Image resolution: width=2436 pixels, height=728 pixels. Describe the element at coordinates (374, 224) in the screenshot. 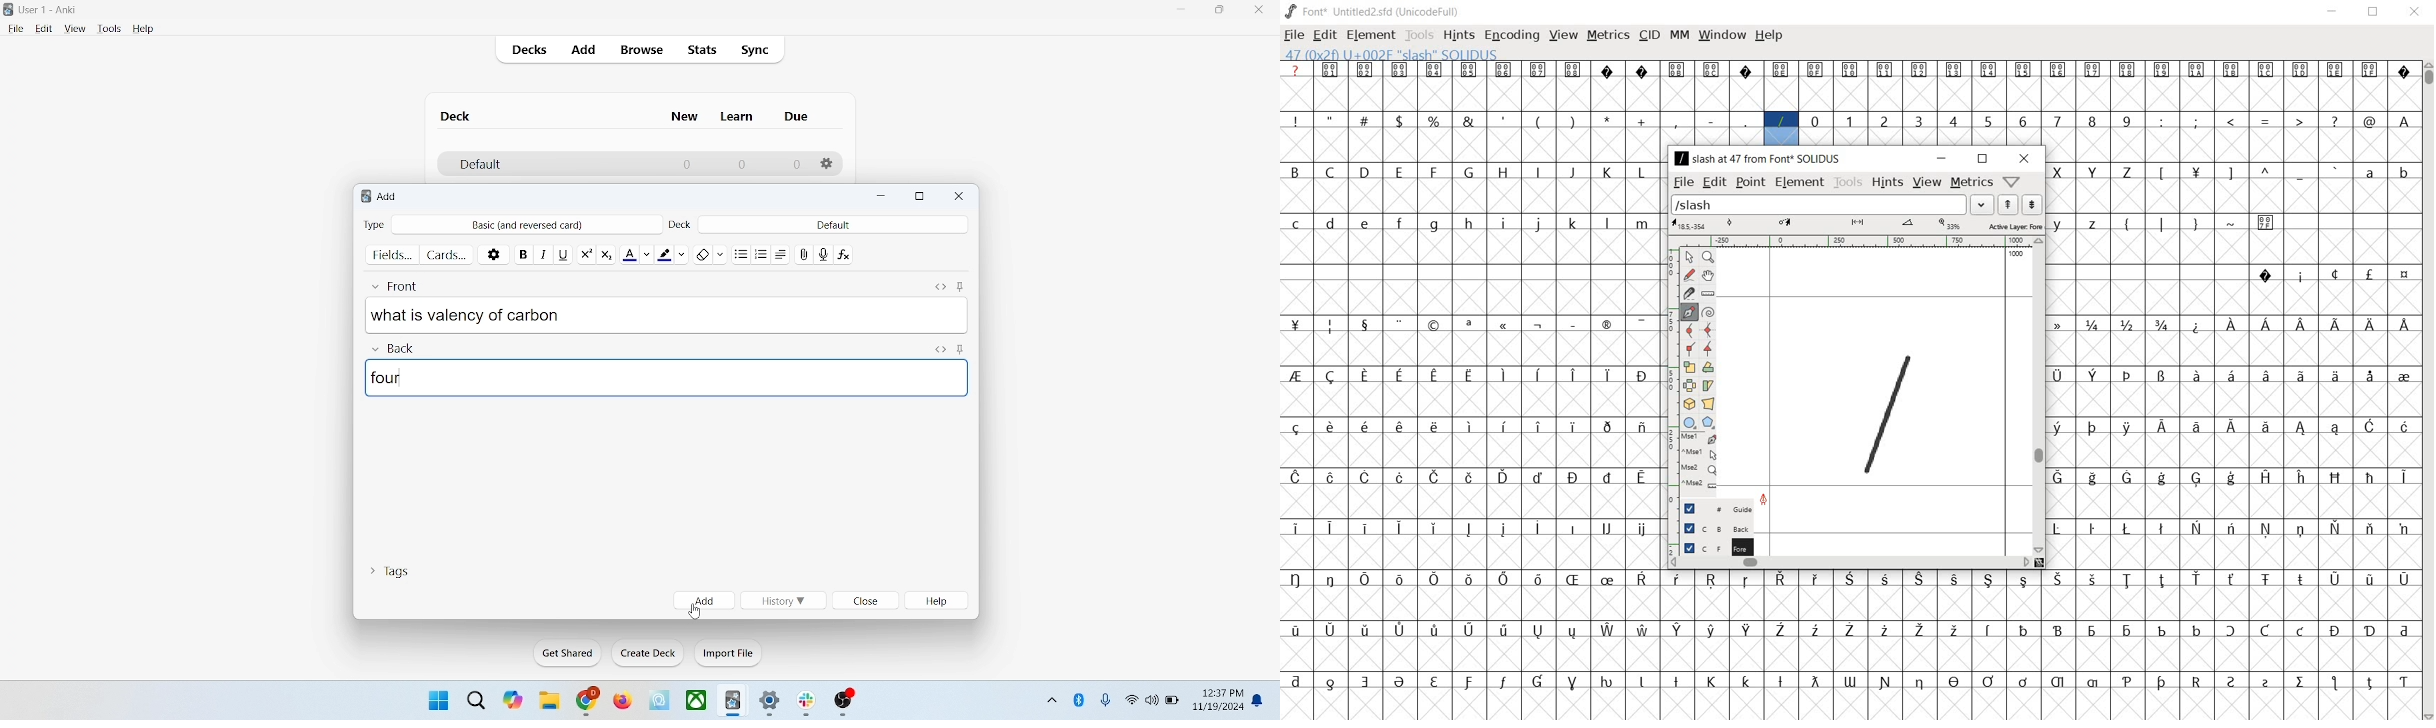

I see `type` at that location.